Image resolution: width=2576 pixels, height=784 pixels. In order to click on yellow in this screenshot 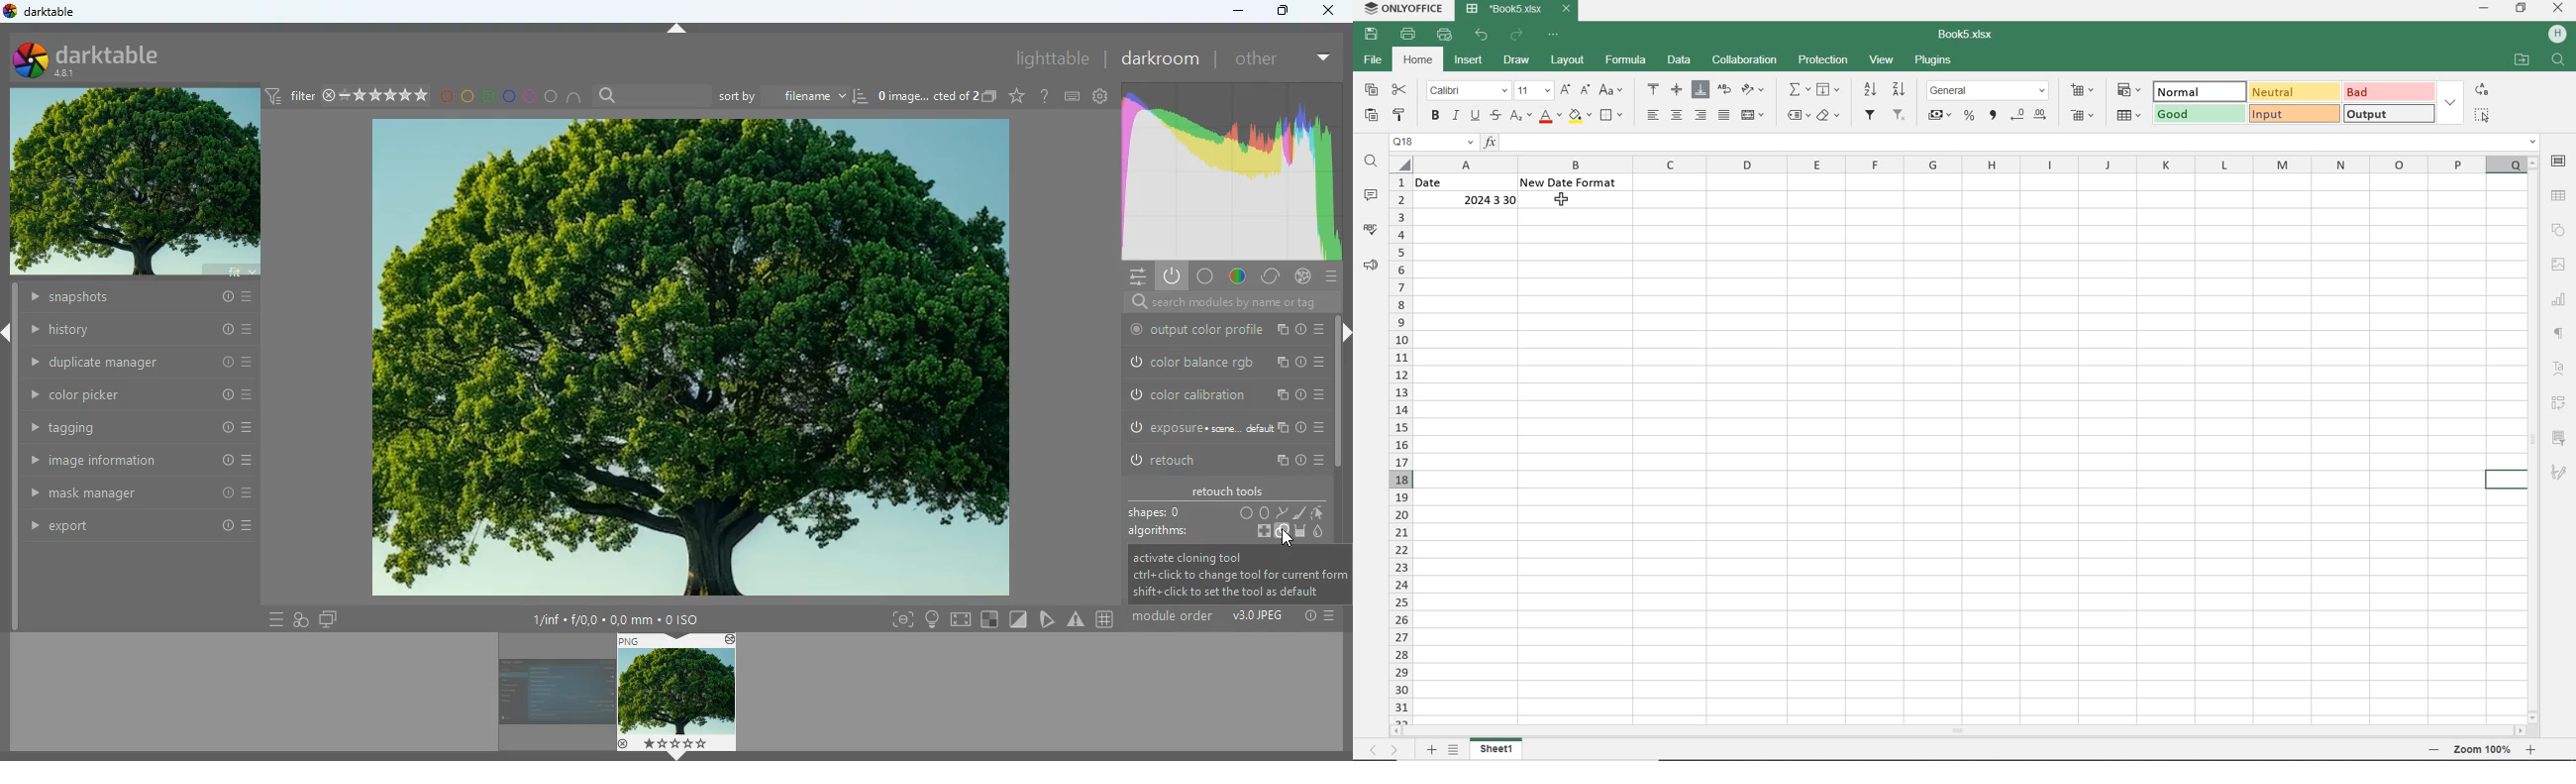, I will do `click(466, 97)`.